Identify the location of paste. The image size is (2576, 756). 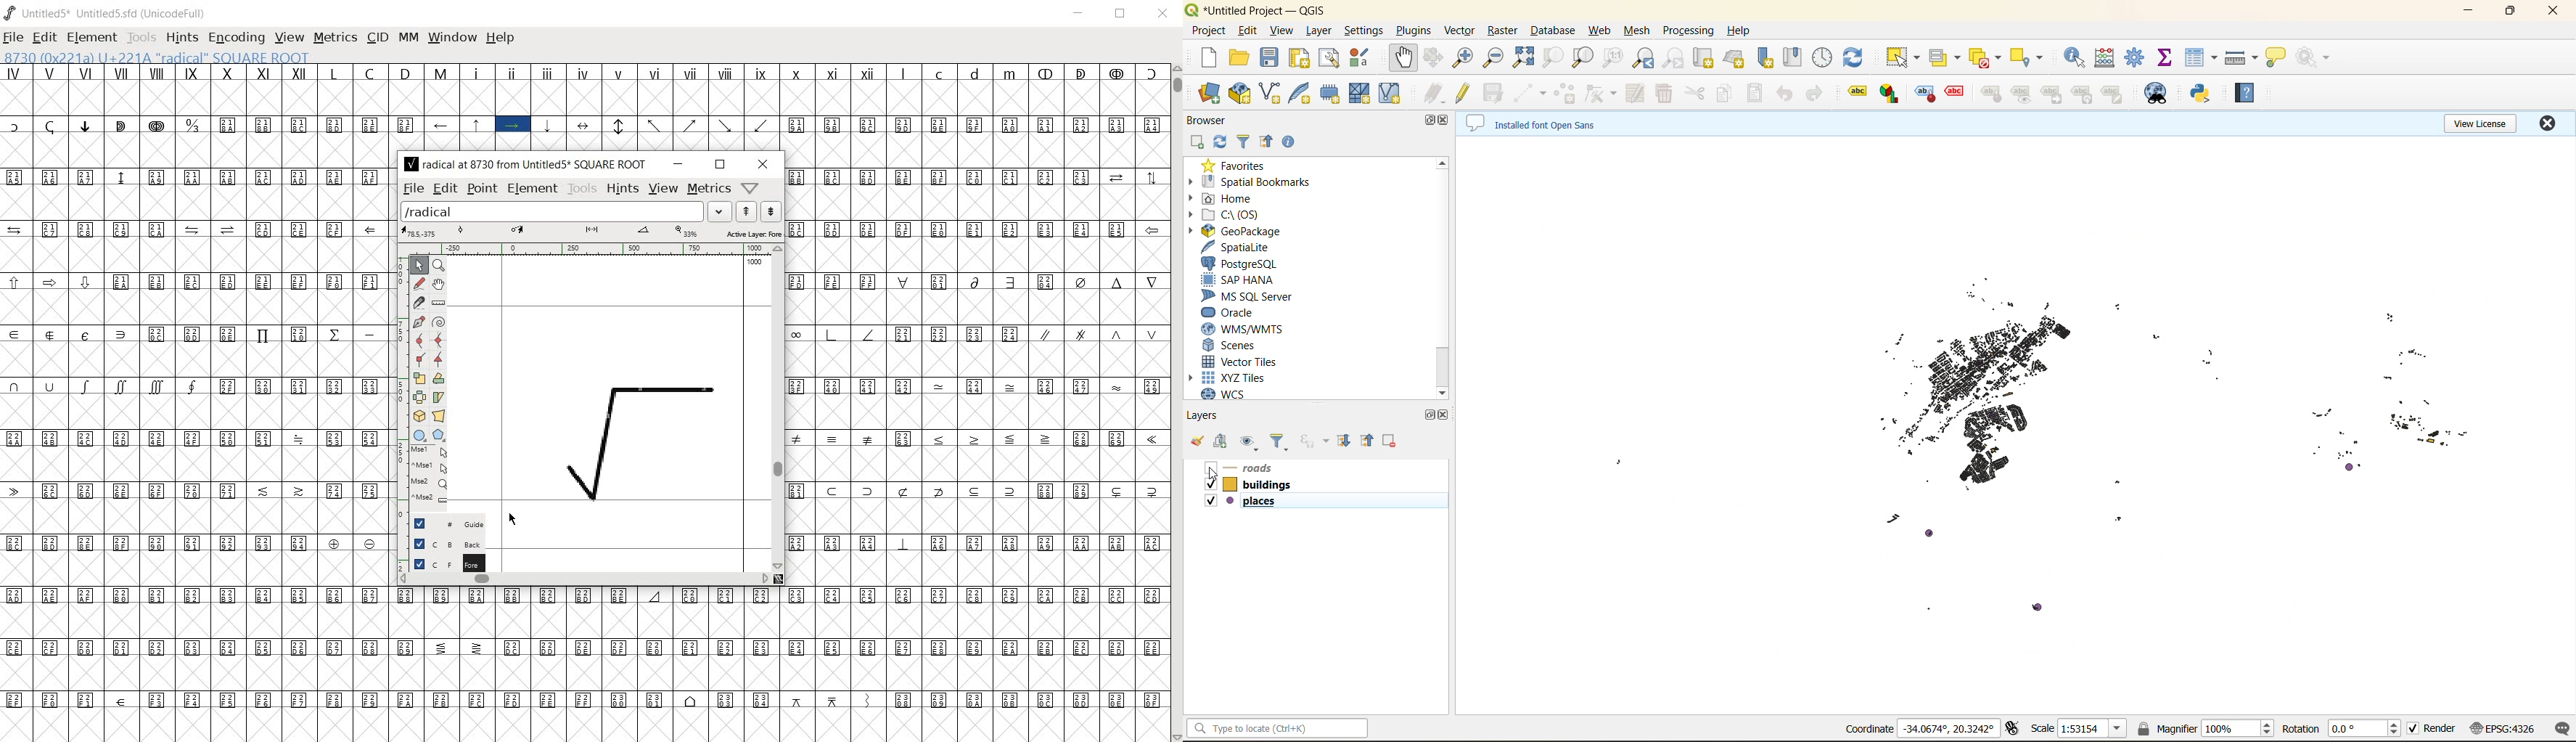
(1752, 94).